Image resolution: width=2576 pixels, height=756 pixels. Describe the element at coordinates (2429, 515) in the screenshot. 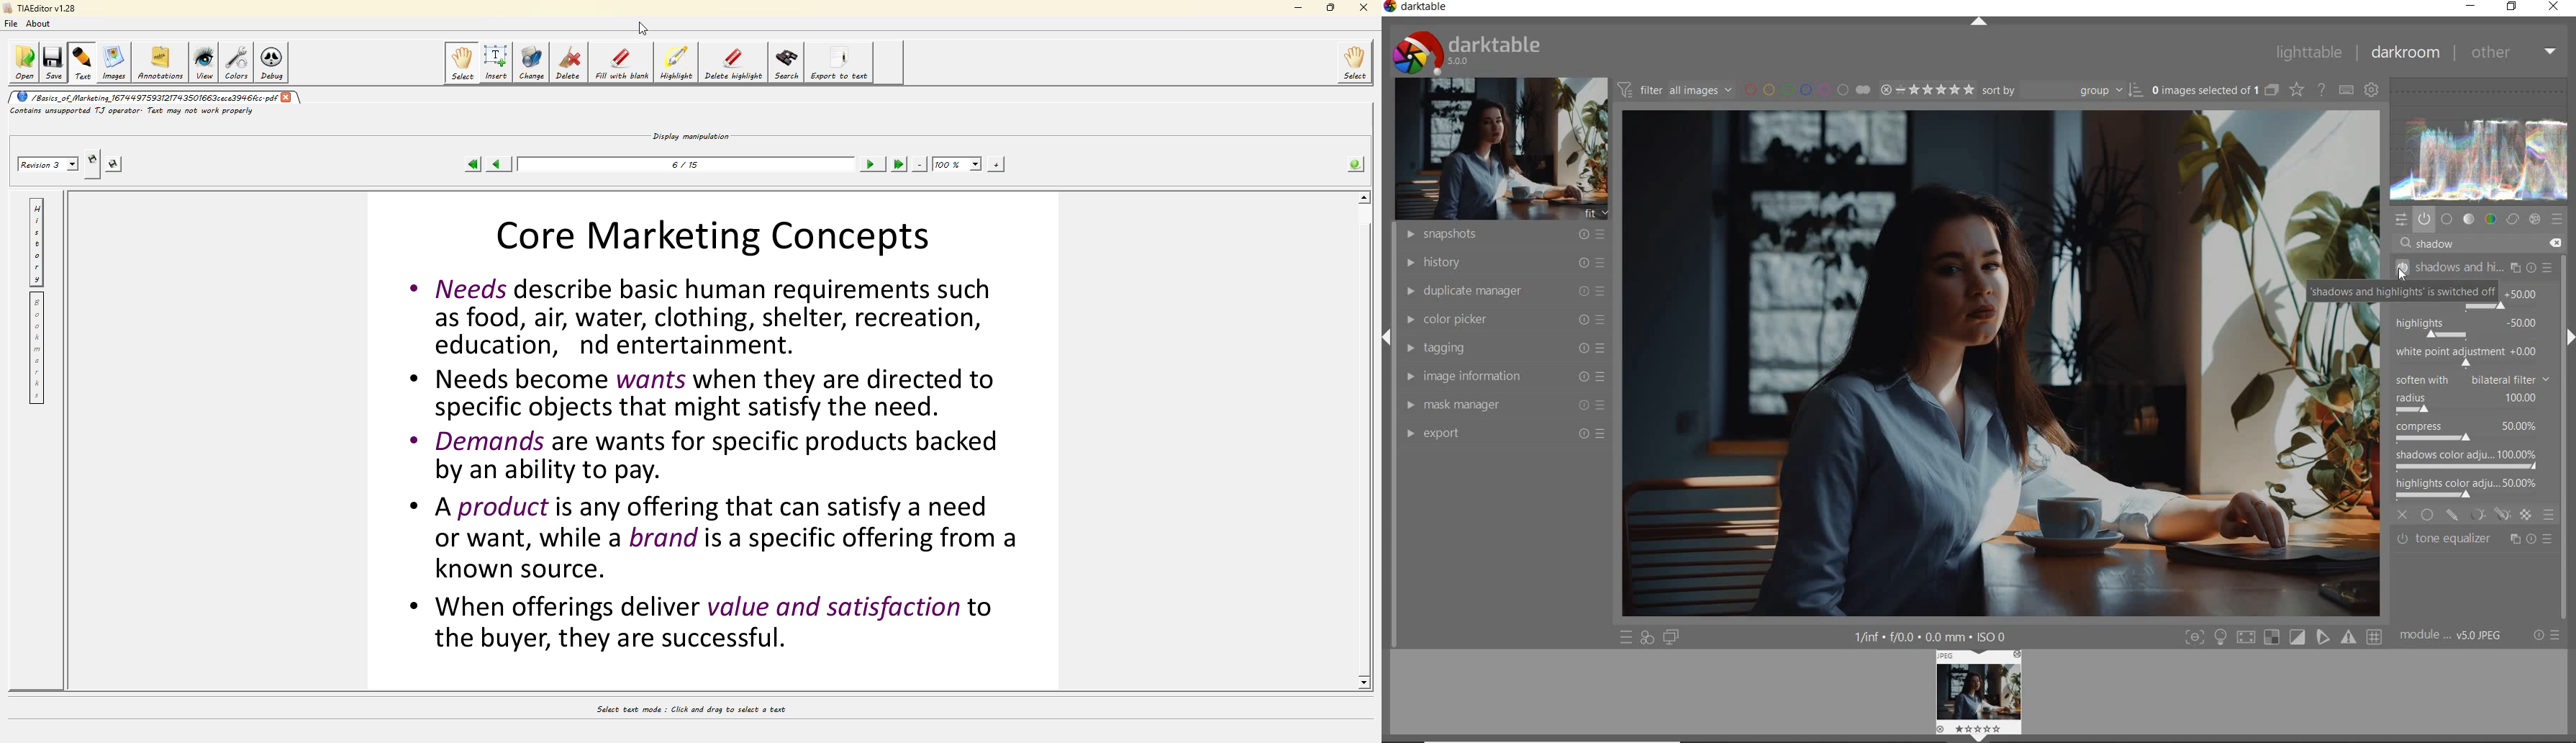

I see `uniformly` at that location.